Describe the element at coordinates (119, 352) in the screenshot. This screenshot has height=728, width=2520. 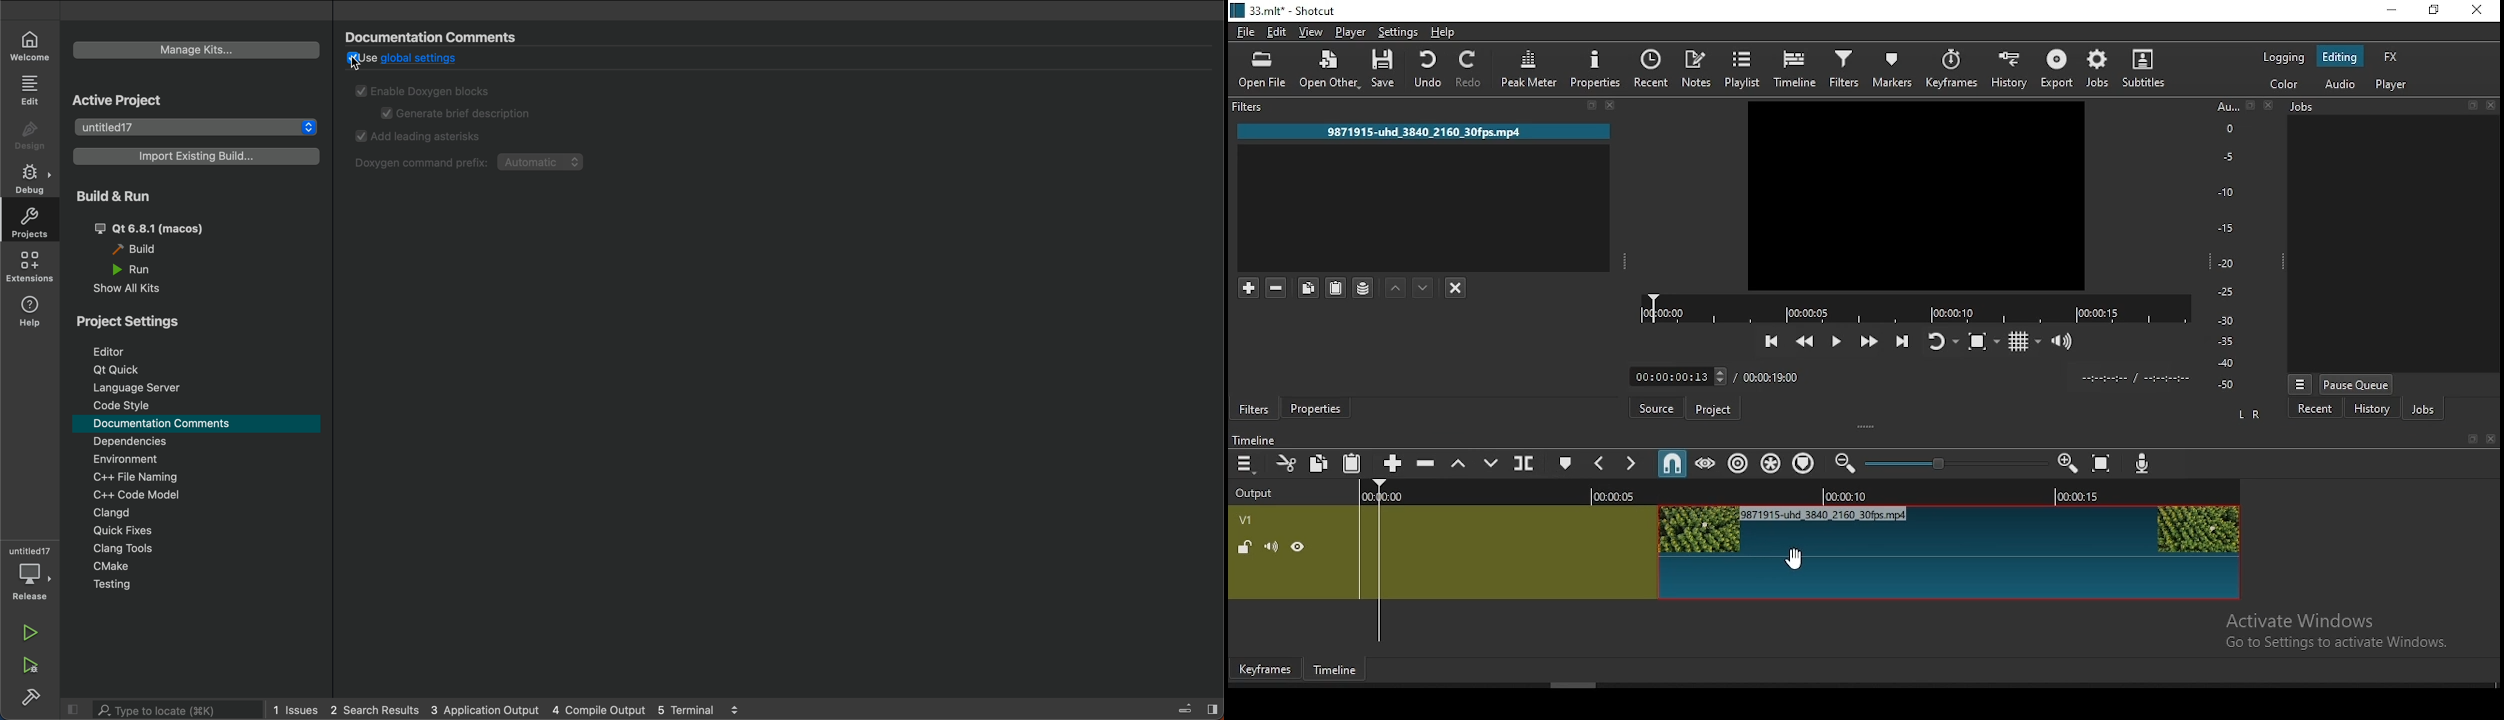
I see `editor` at that location.